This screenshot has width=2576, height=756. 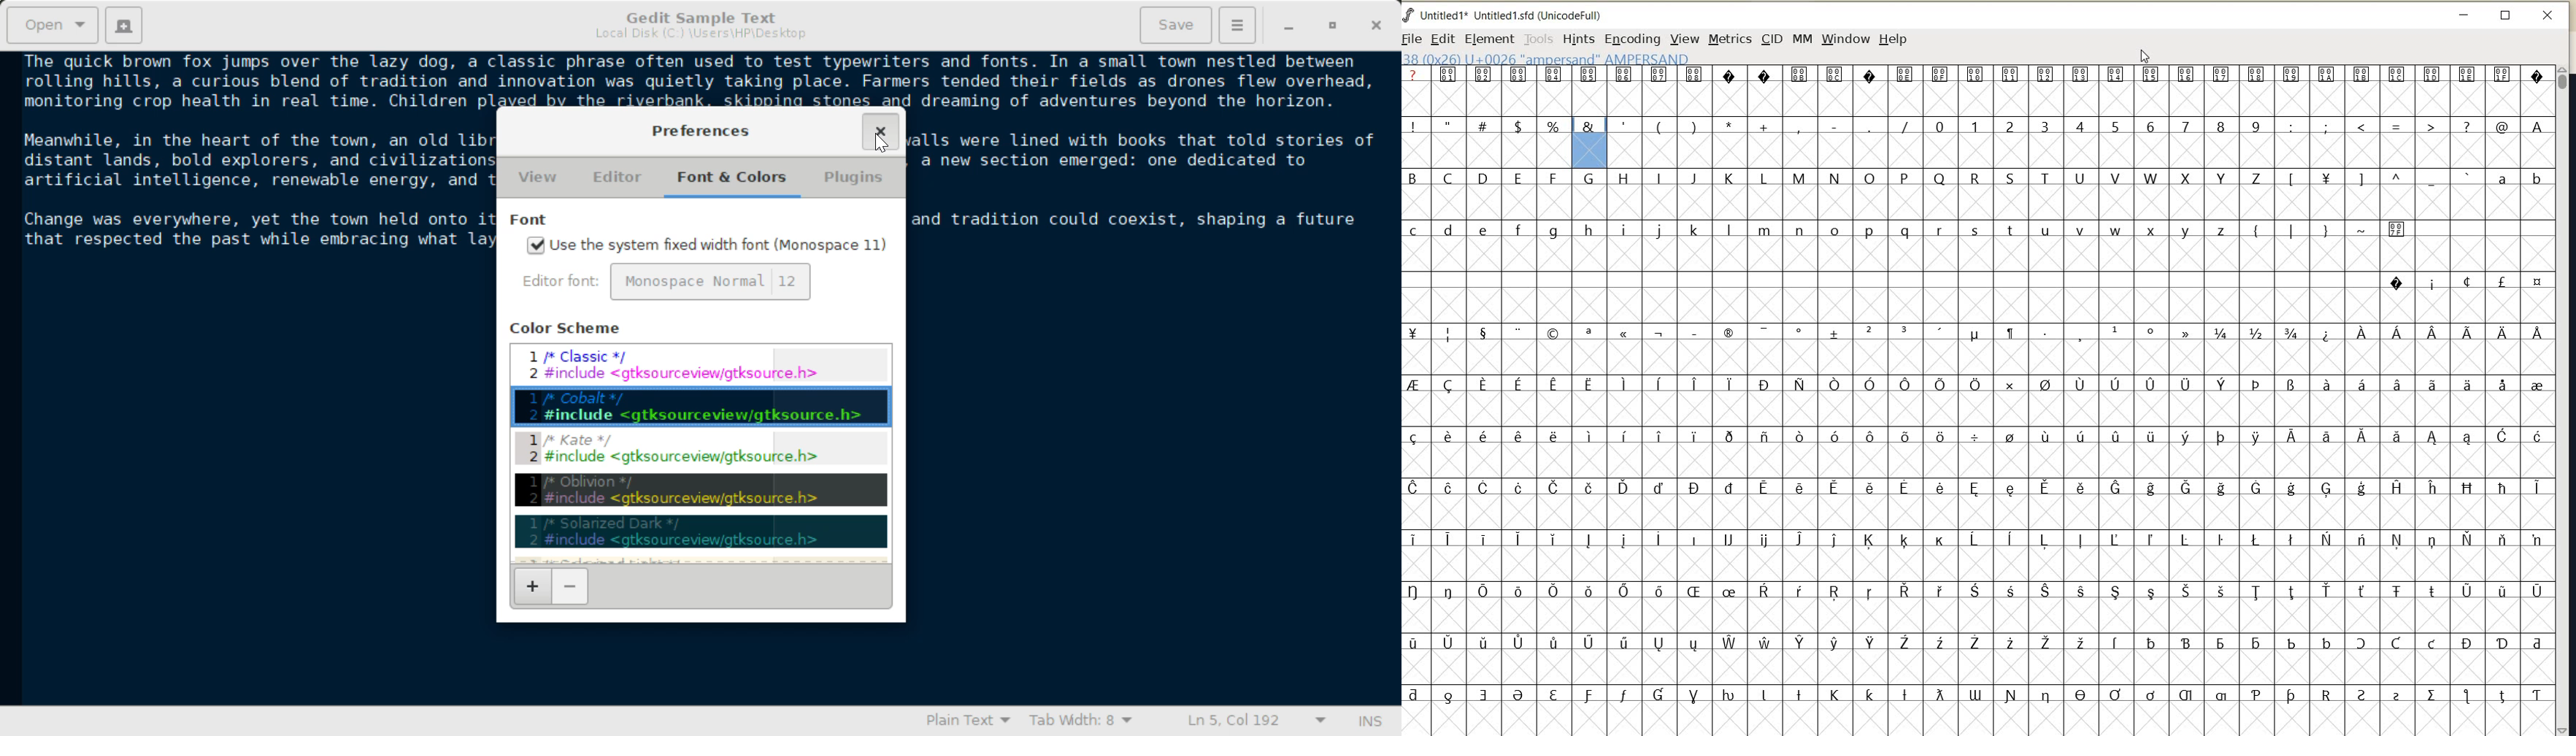 I want to click on Monospace Normal 12, so click(x=711, y=282).